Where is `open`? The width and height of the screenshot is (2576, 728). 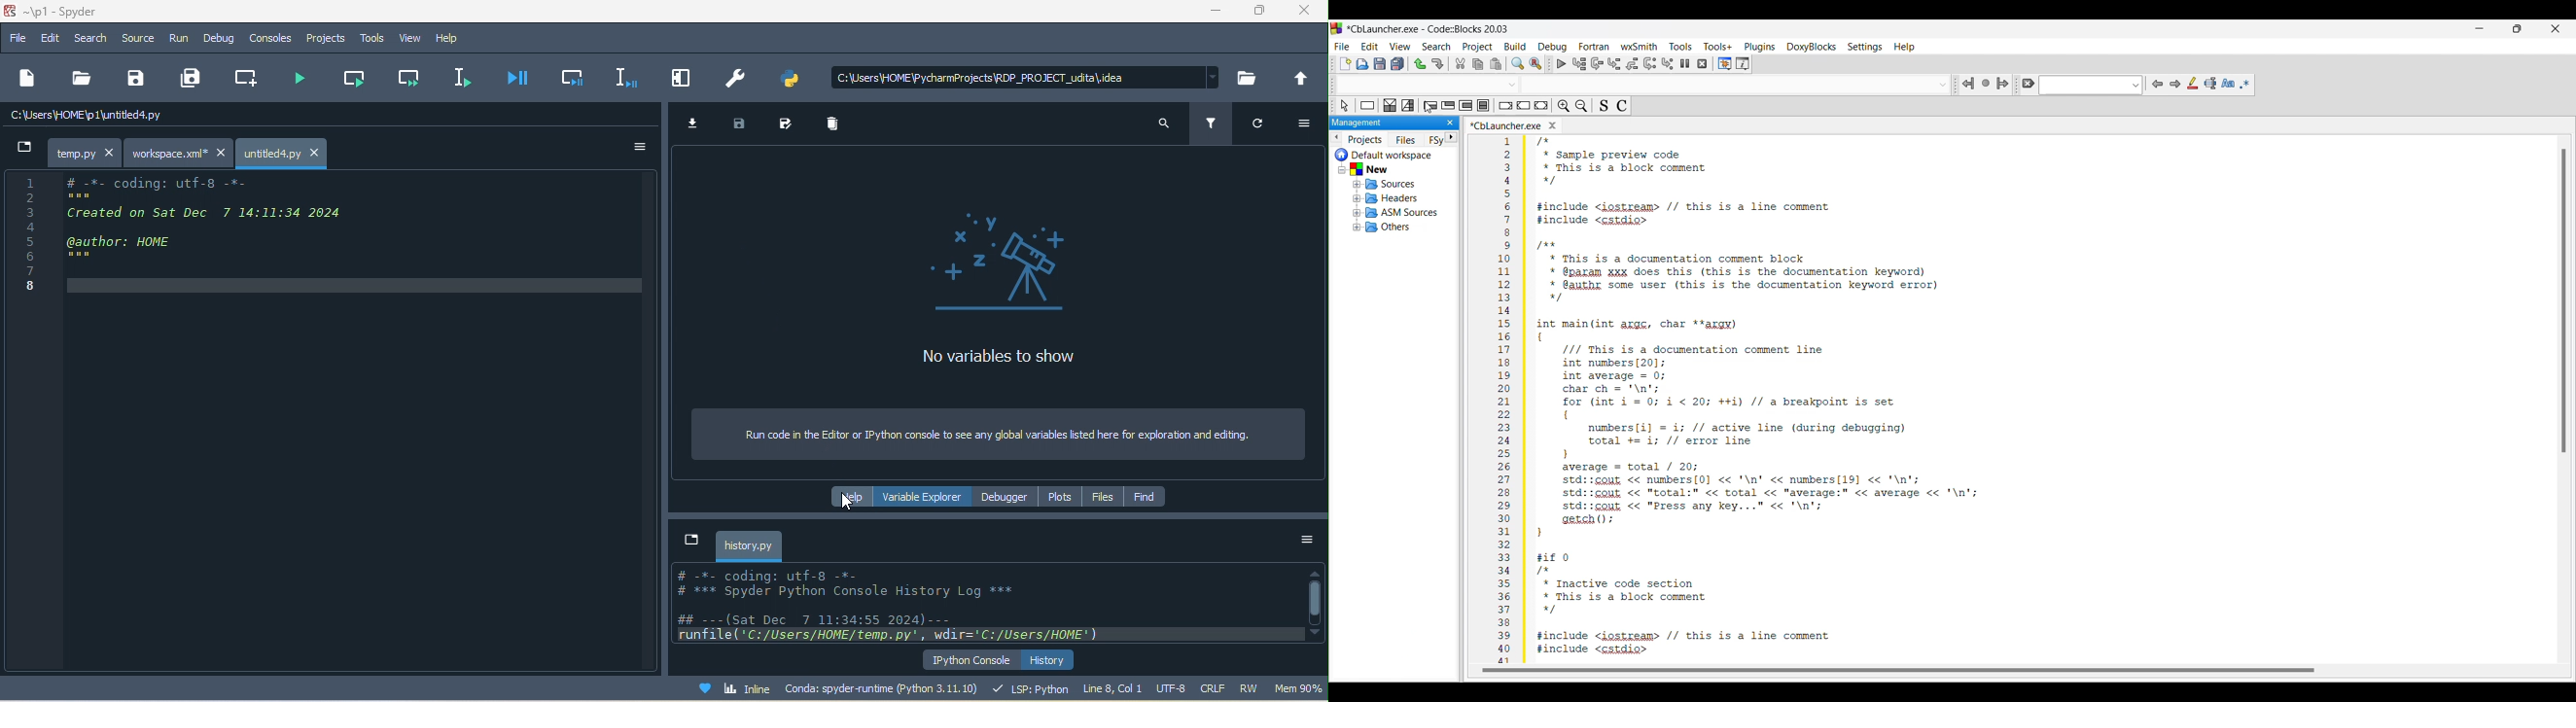 open is located at coordinates (78, 80).